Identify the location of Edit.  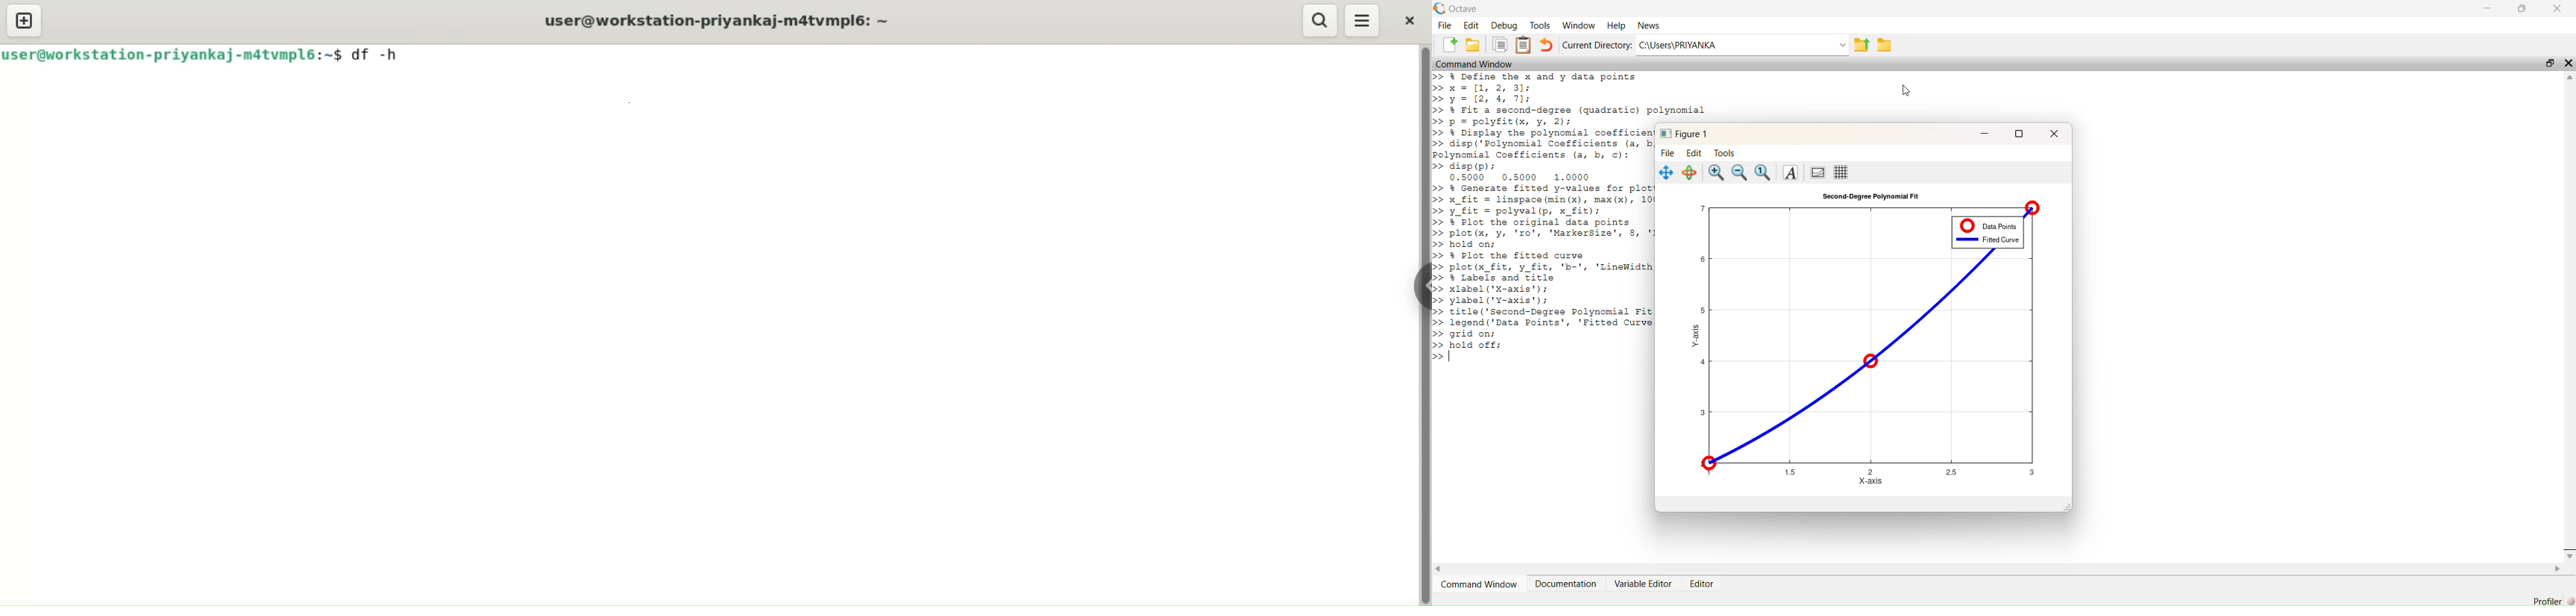
(1698, 152).